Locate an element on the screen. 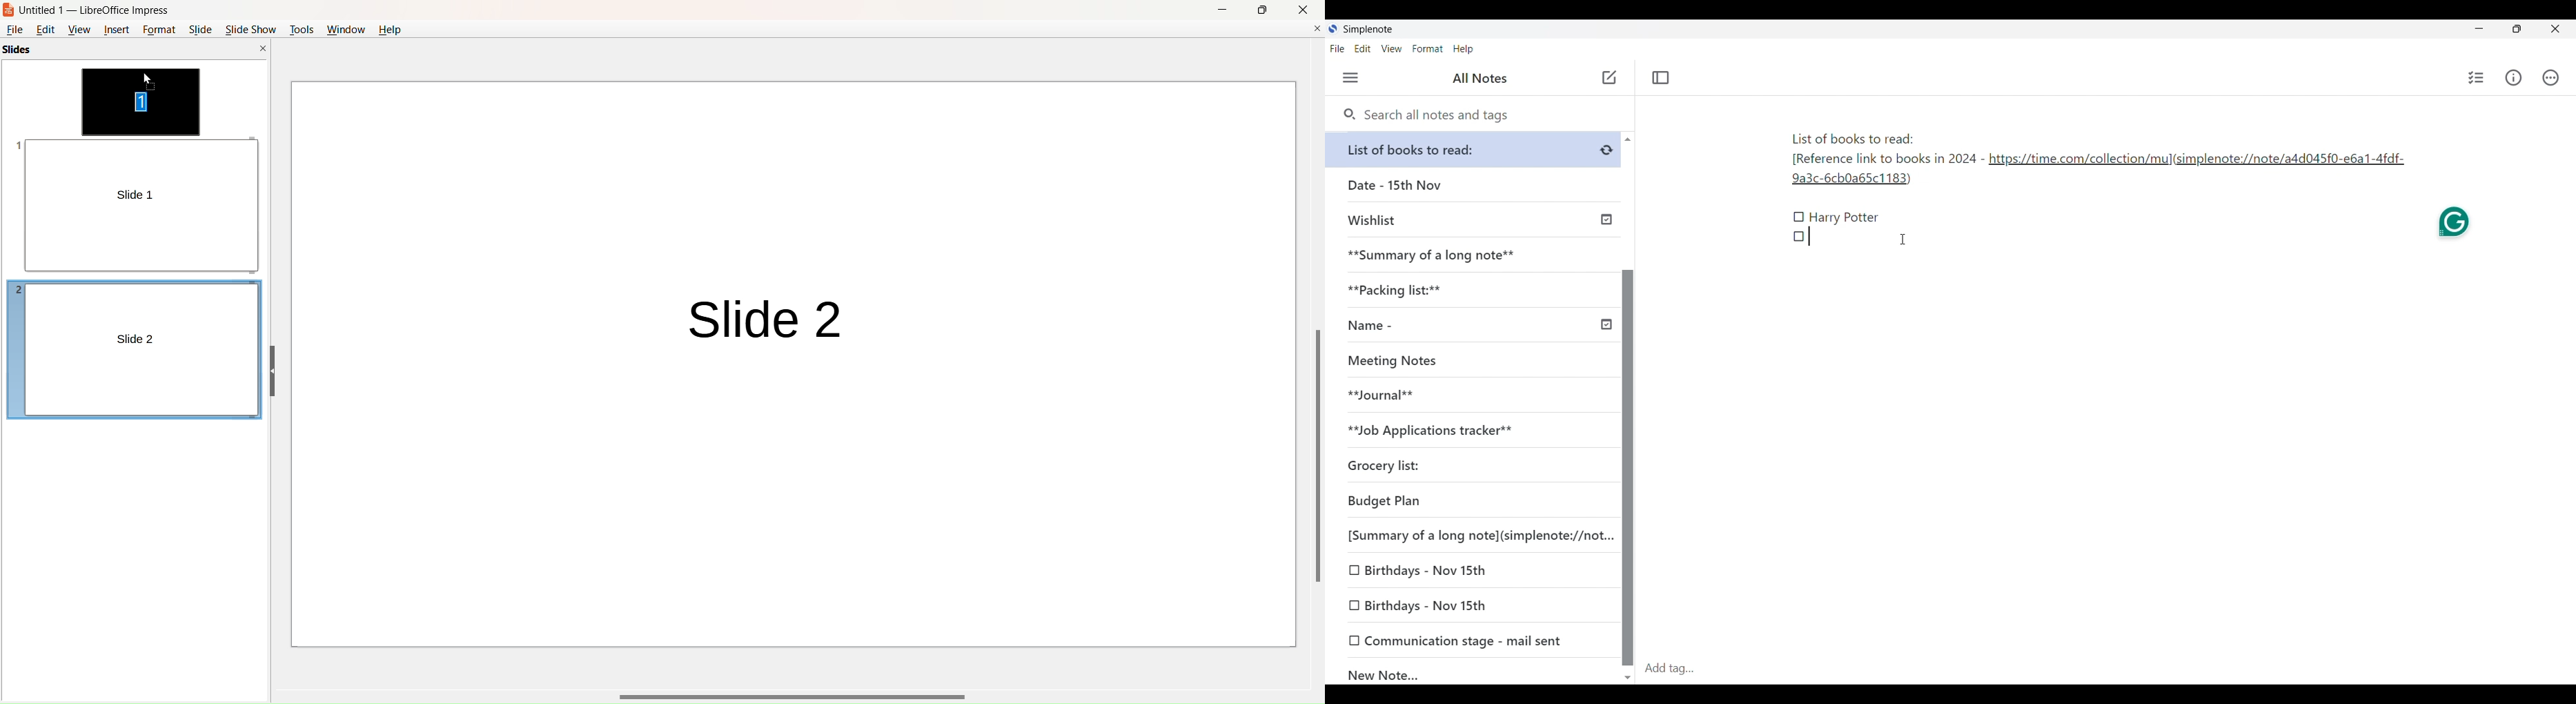  Name - is located at coordinates (1477, 327).